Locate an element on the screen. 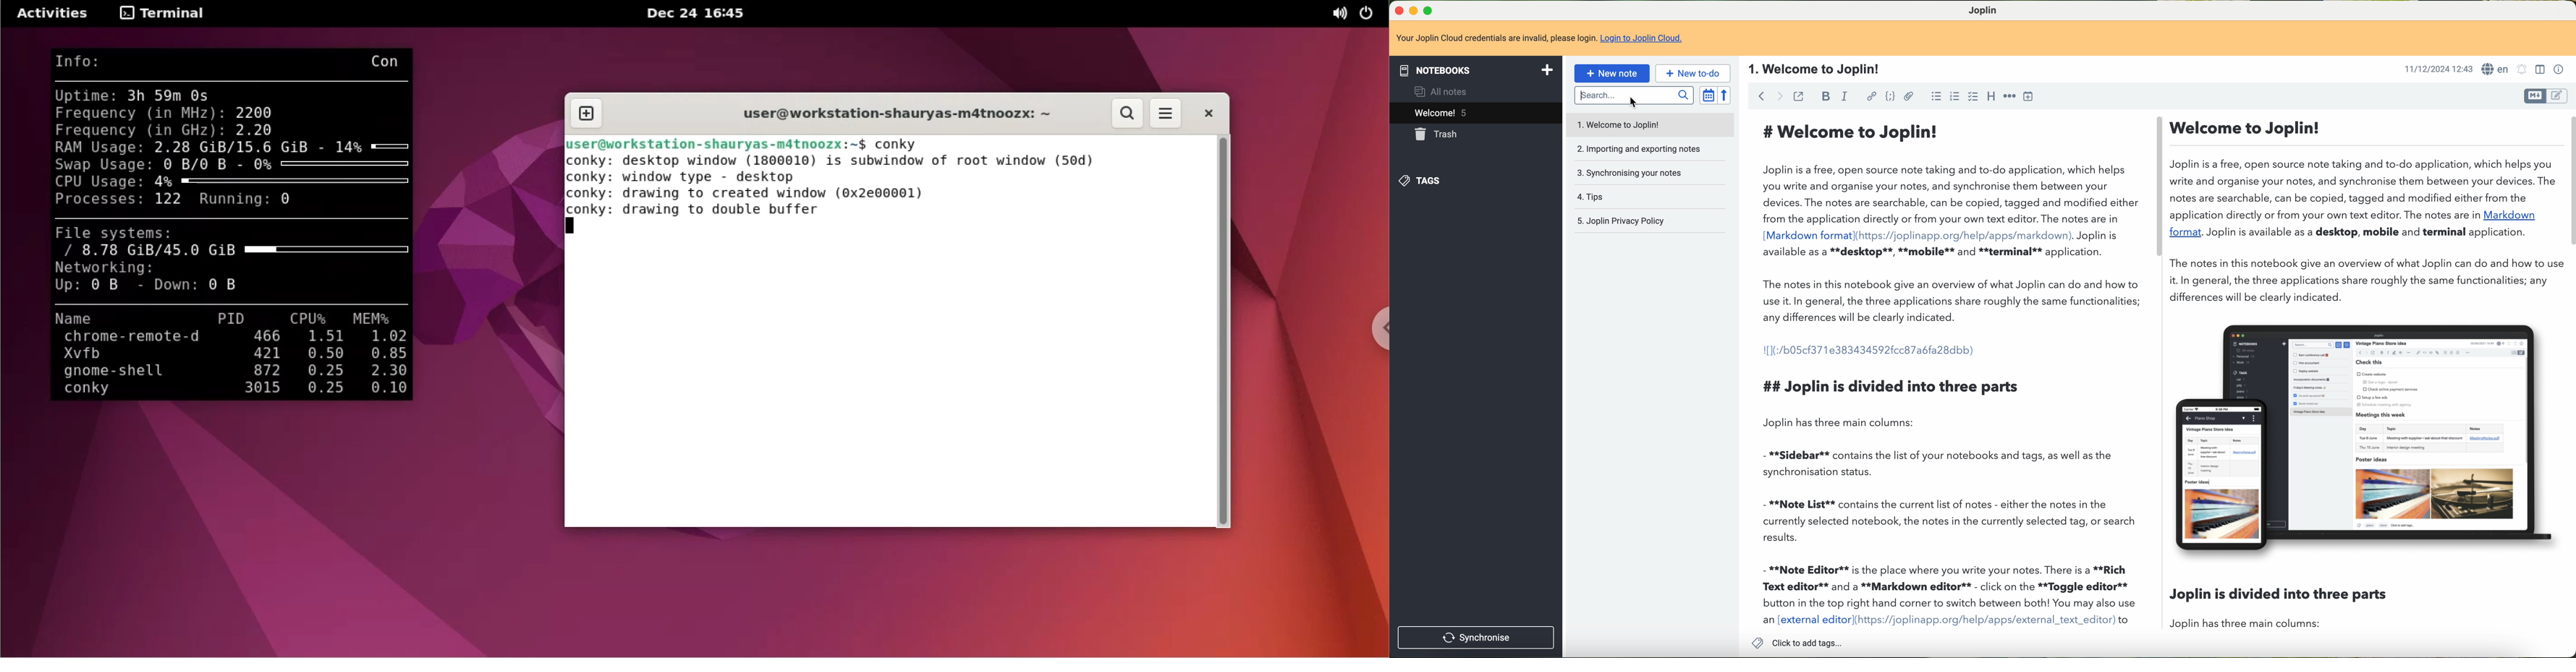 This screenshot has width=2576, height=672. toggle sort order field is located at coordinates (1708, 95).